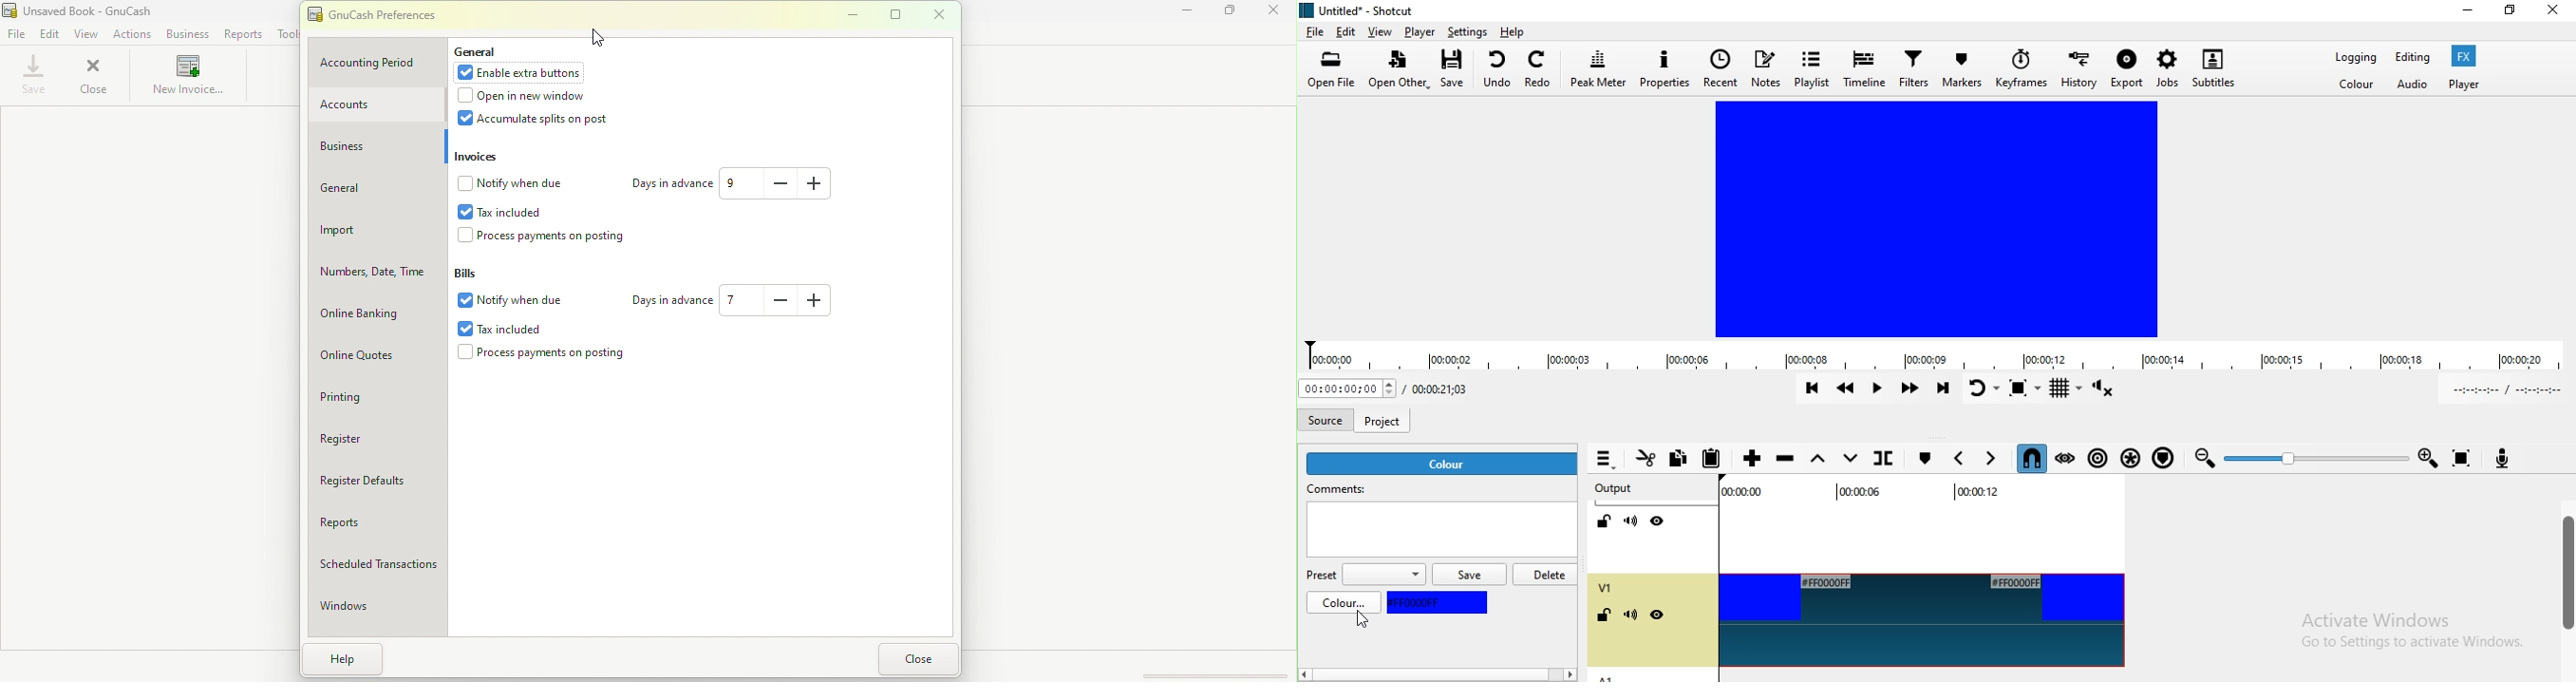 The image size is (2576, 700). I want to click on Ripple, so click(2099, 460).